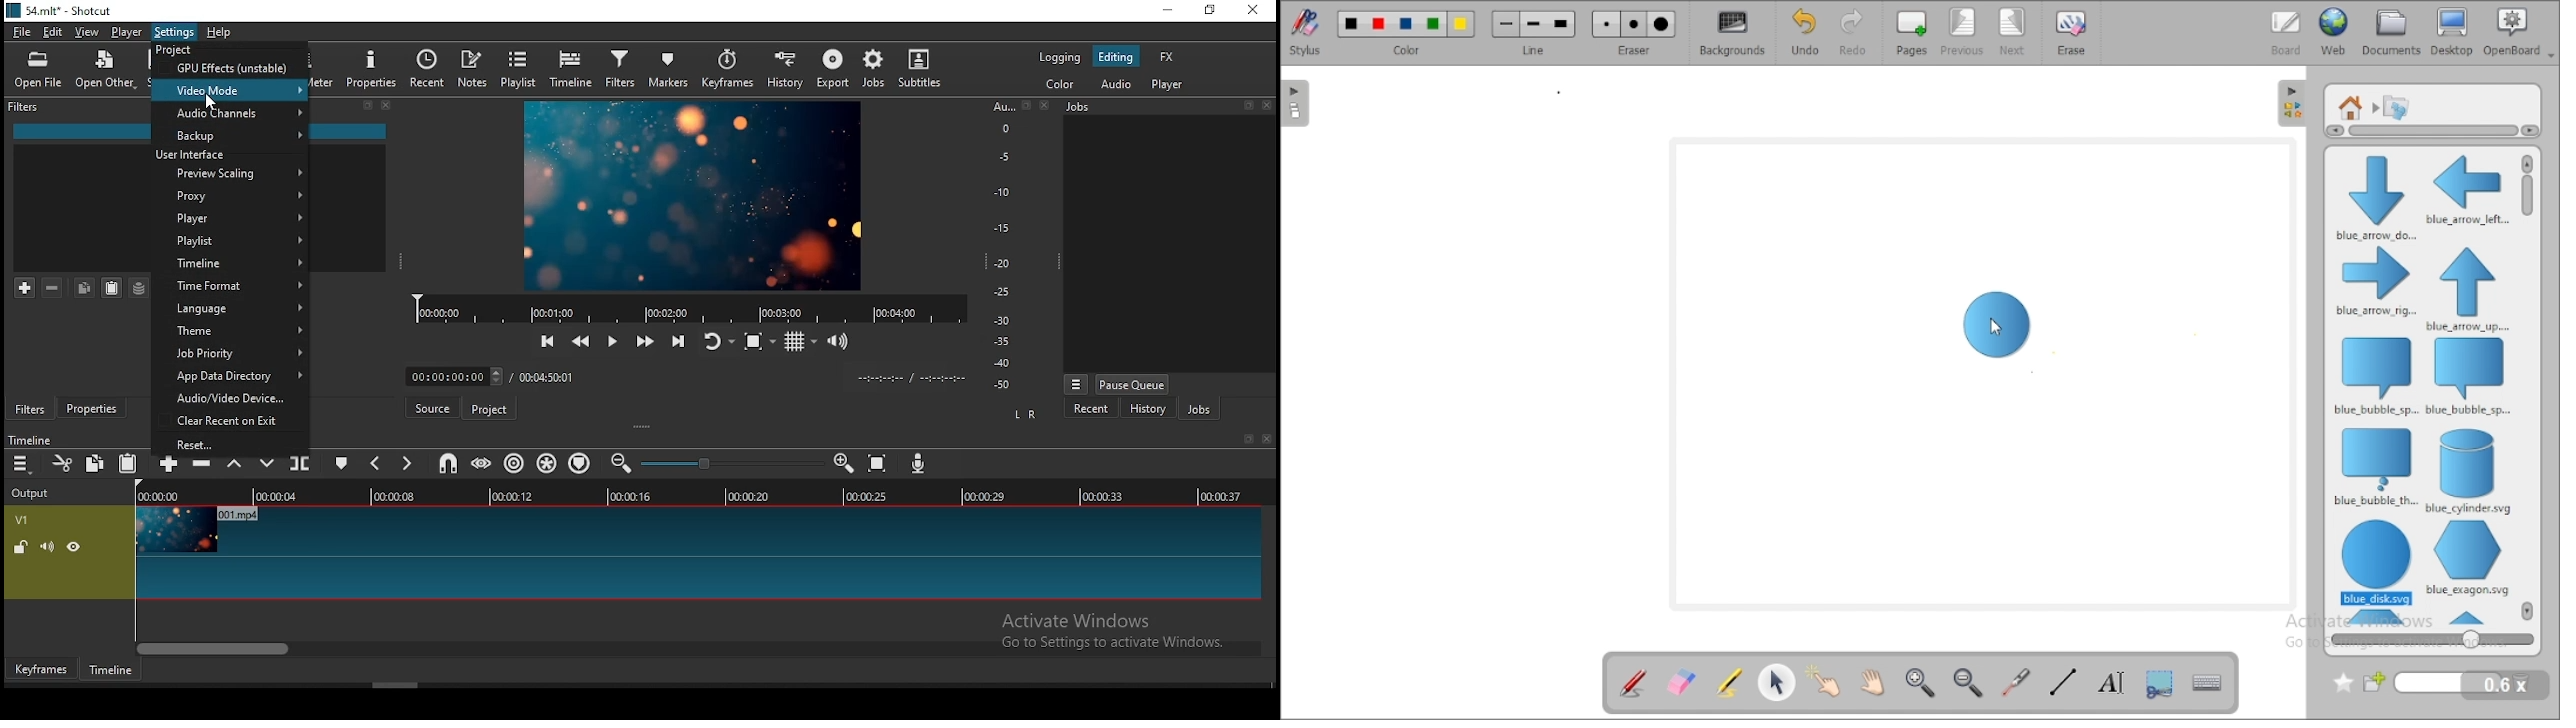  I want to click on minimize, so click(1167, 11).